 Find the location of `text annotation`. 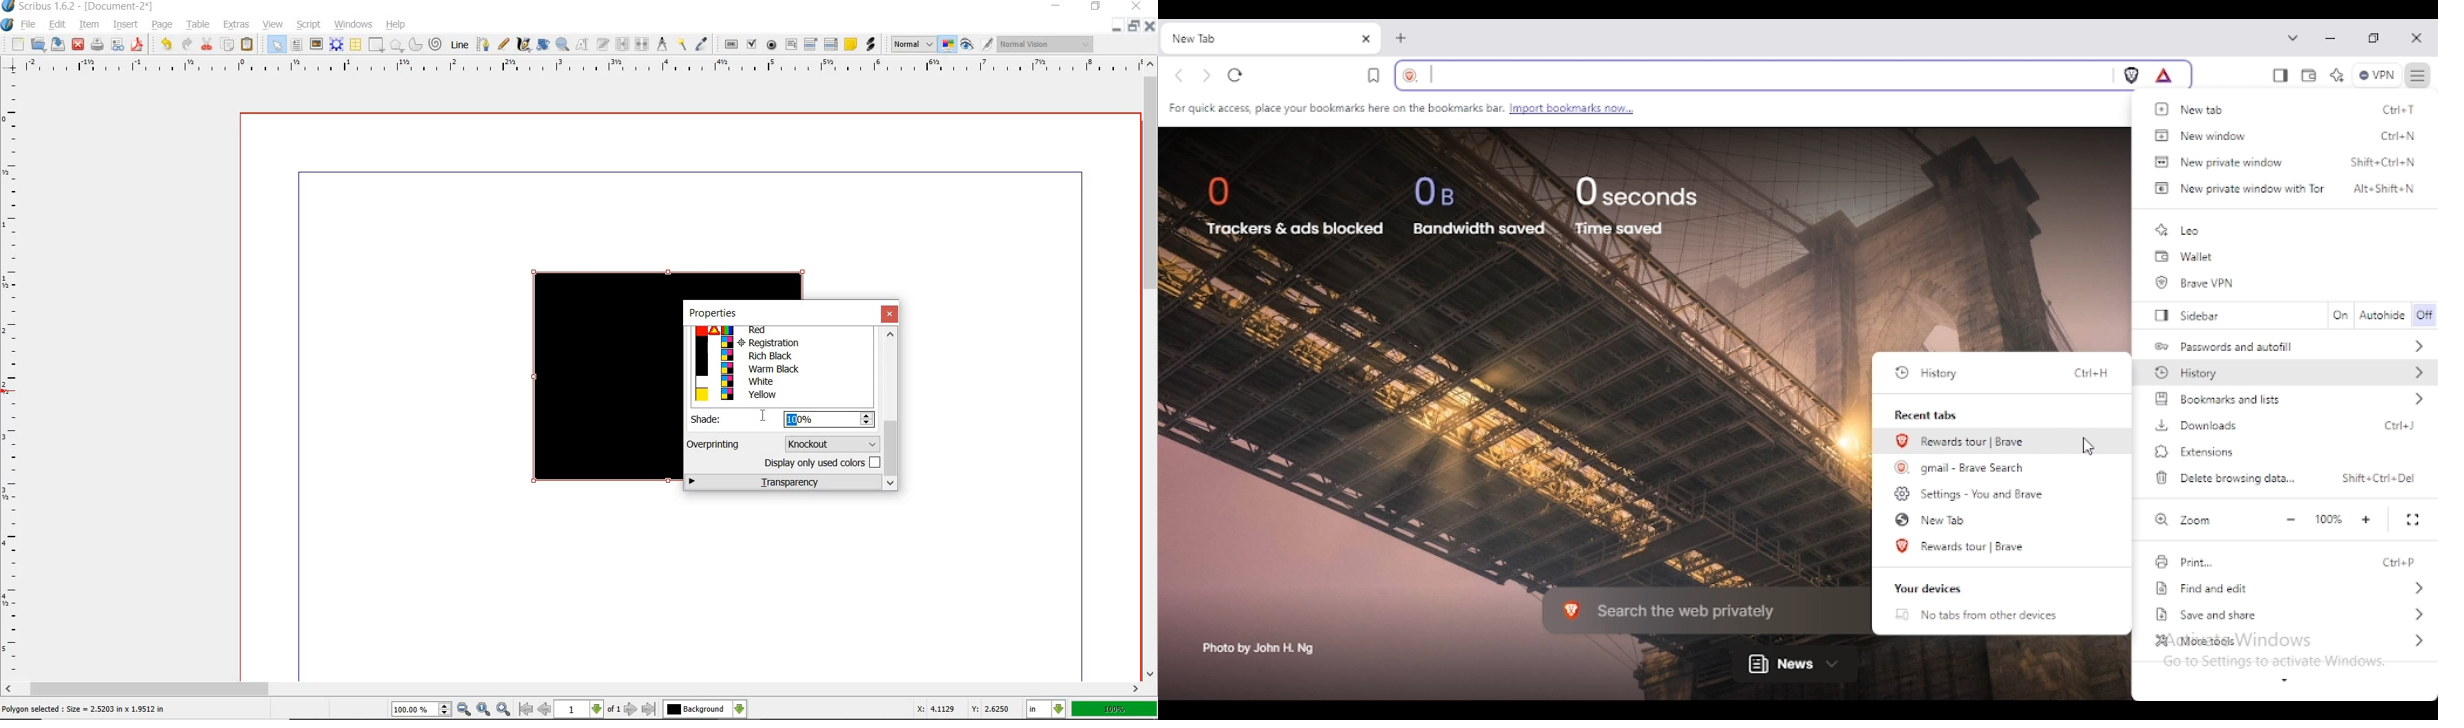

text annotation is located at coordinates (851, 44).